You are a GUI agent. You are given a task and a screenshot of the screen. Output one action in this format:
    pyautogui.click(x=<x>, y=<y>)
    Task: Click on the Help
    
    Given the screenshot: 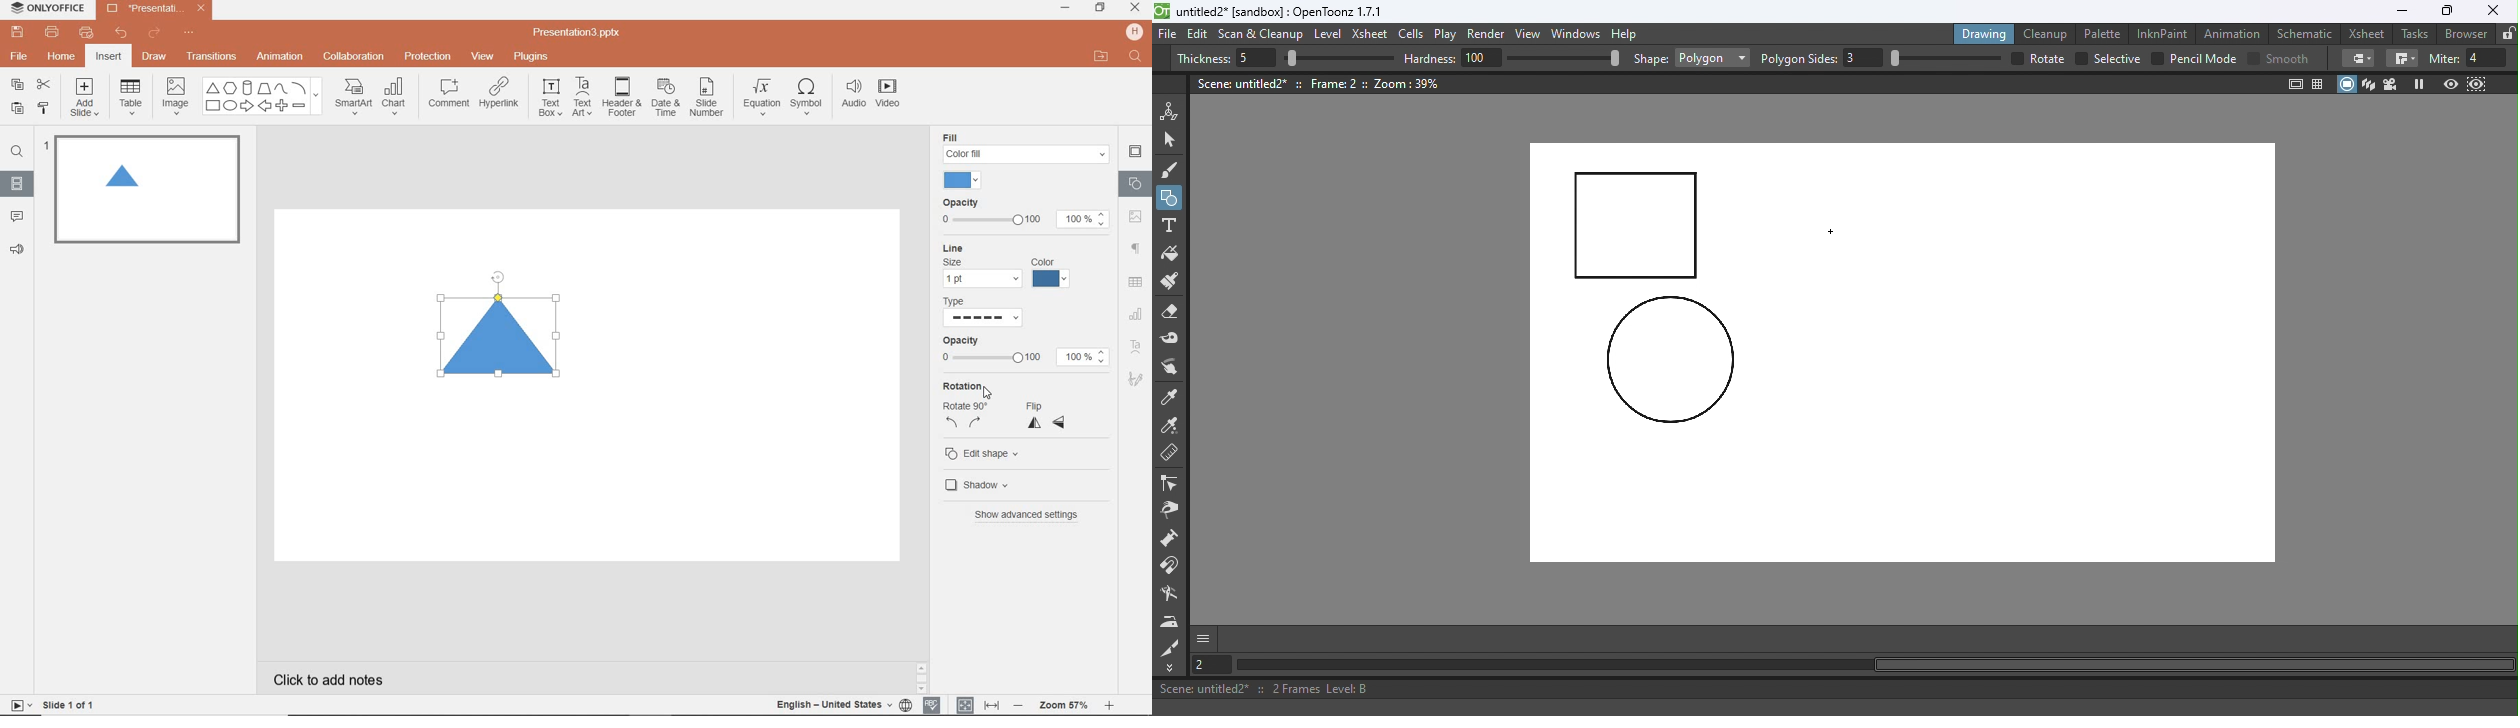 What is the action you would take?
    pyautogui.click(x=1627, y=33)
    